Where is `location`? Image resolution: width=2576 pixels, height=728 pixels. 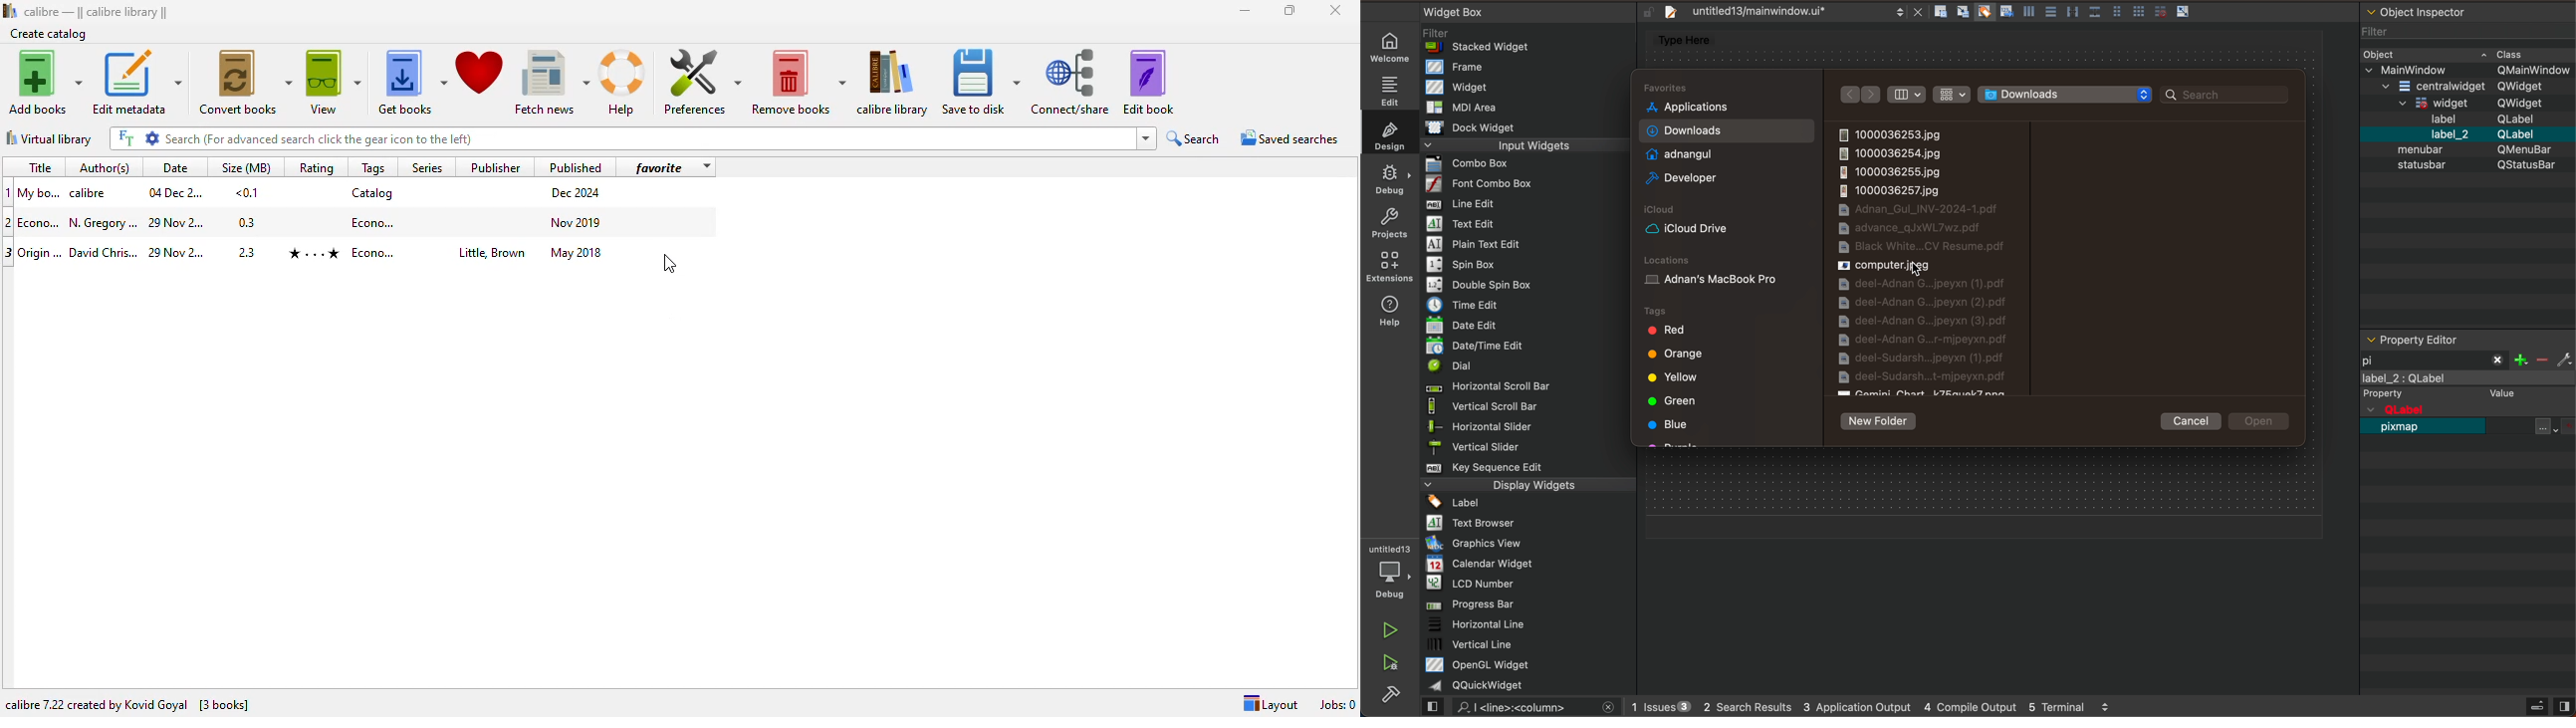
location is located at coordinates (1725, 276).